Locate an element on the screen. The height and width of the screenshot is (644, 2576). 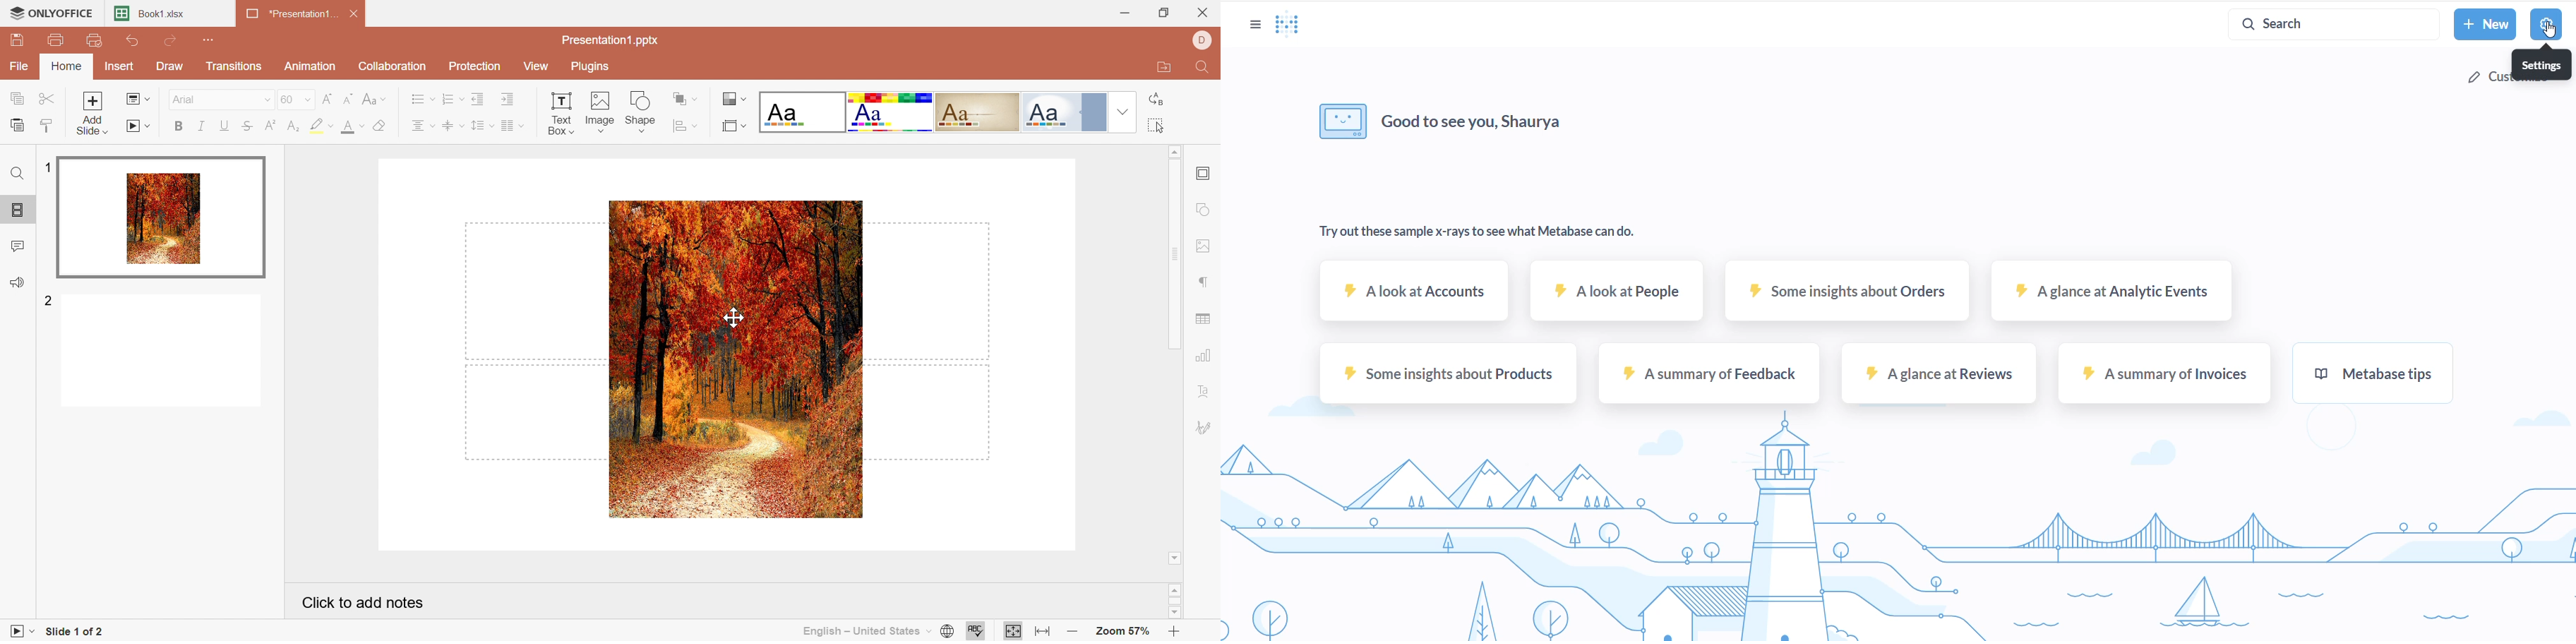
Decrement font size is located at coordinates (350, 98).